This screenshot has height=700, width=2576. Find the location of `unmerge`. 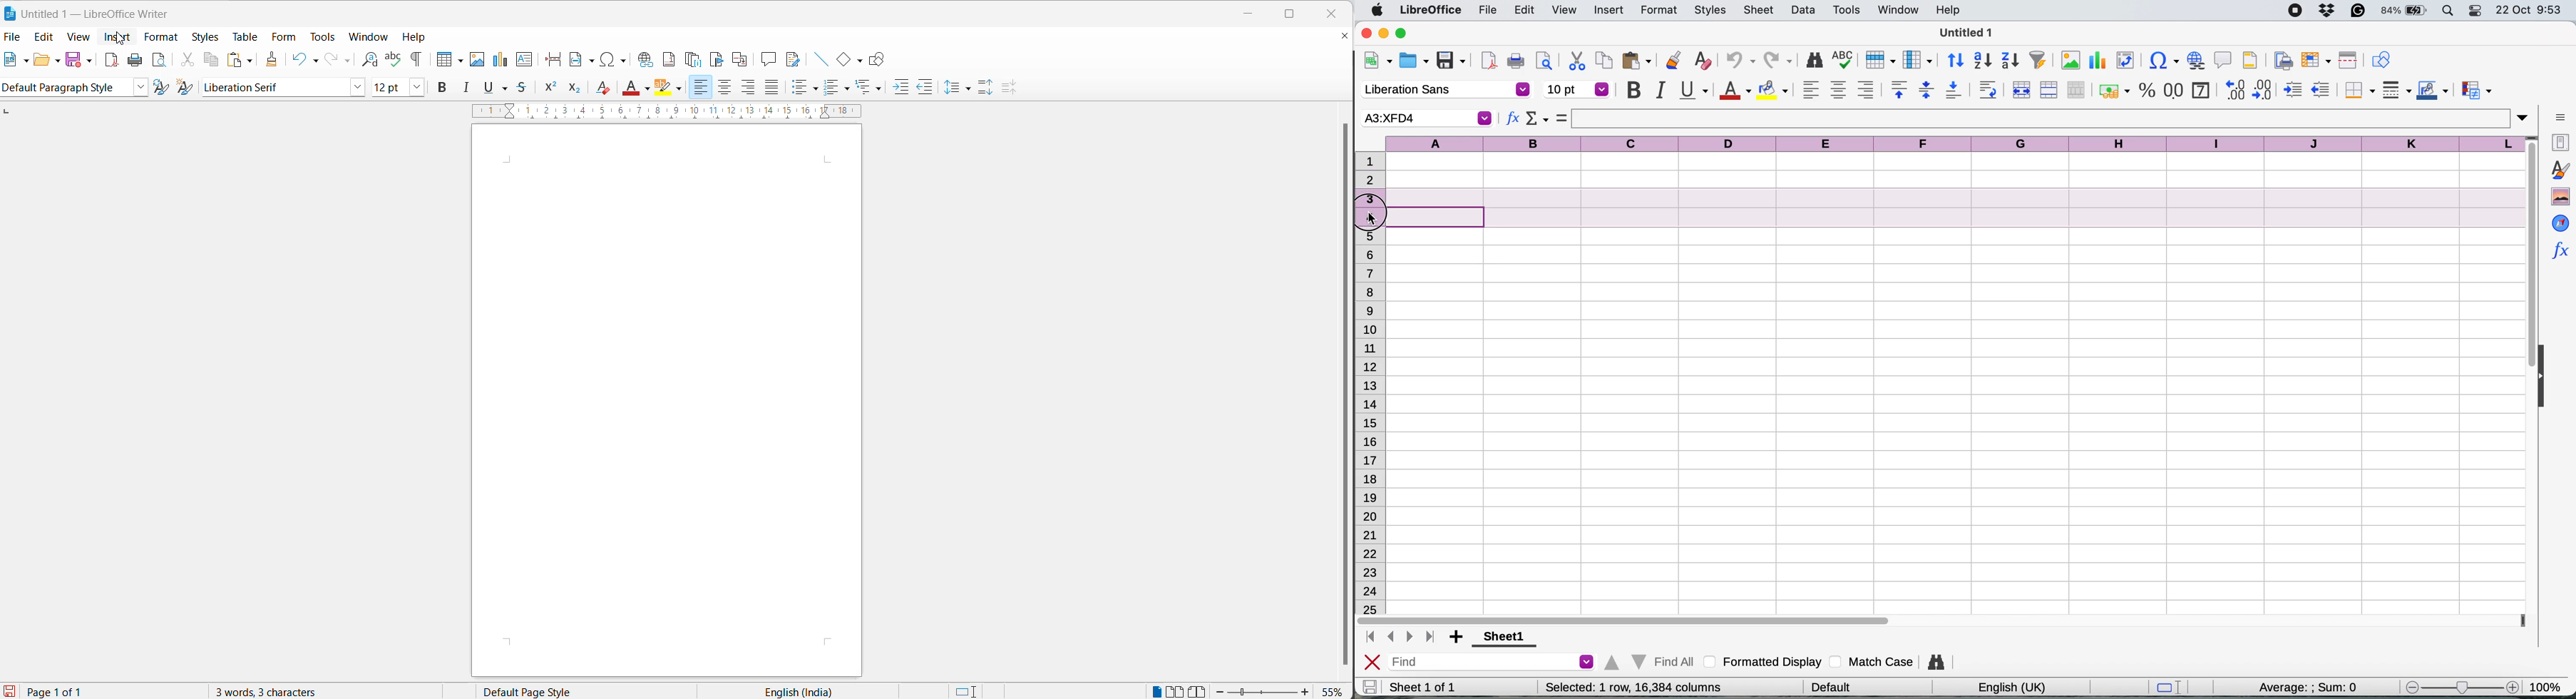

unmerge is located at coordinates (2076, 90).